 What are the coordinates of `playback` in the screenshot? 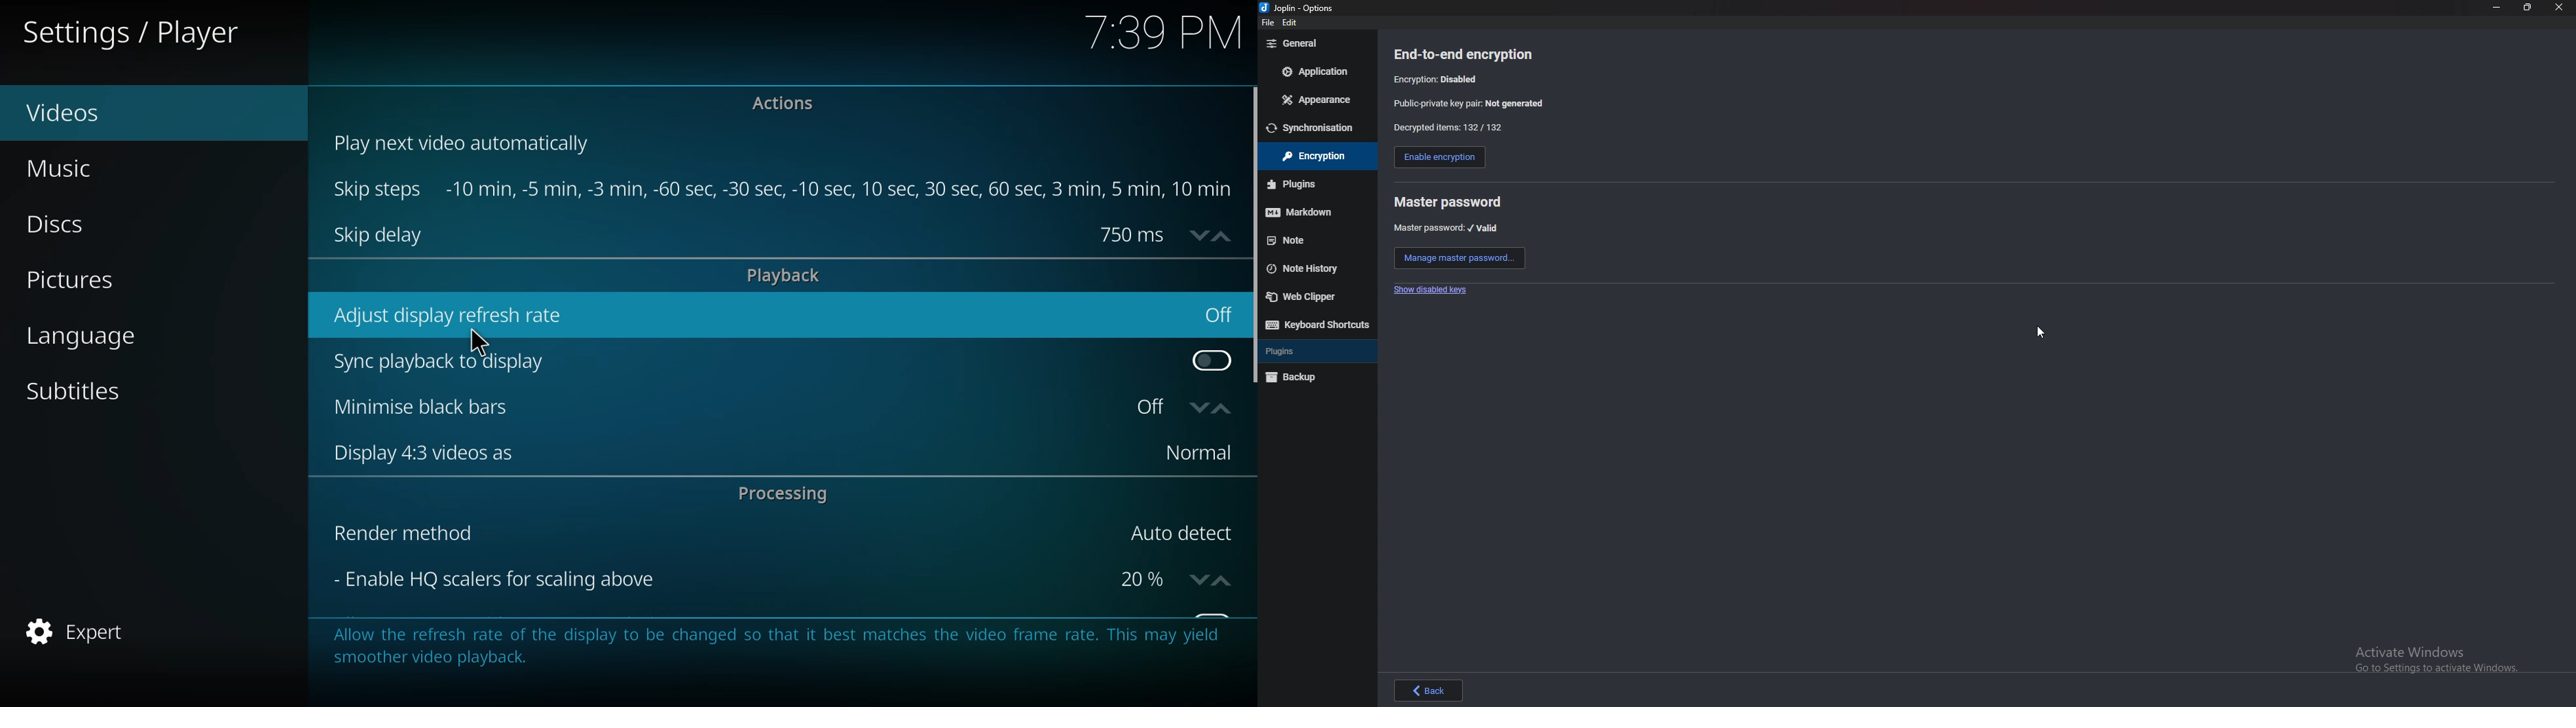 It's located at (787, 274).